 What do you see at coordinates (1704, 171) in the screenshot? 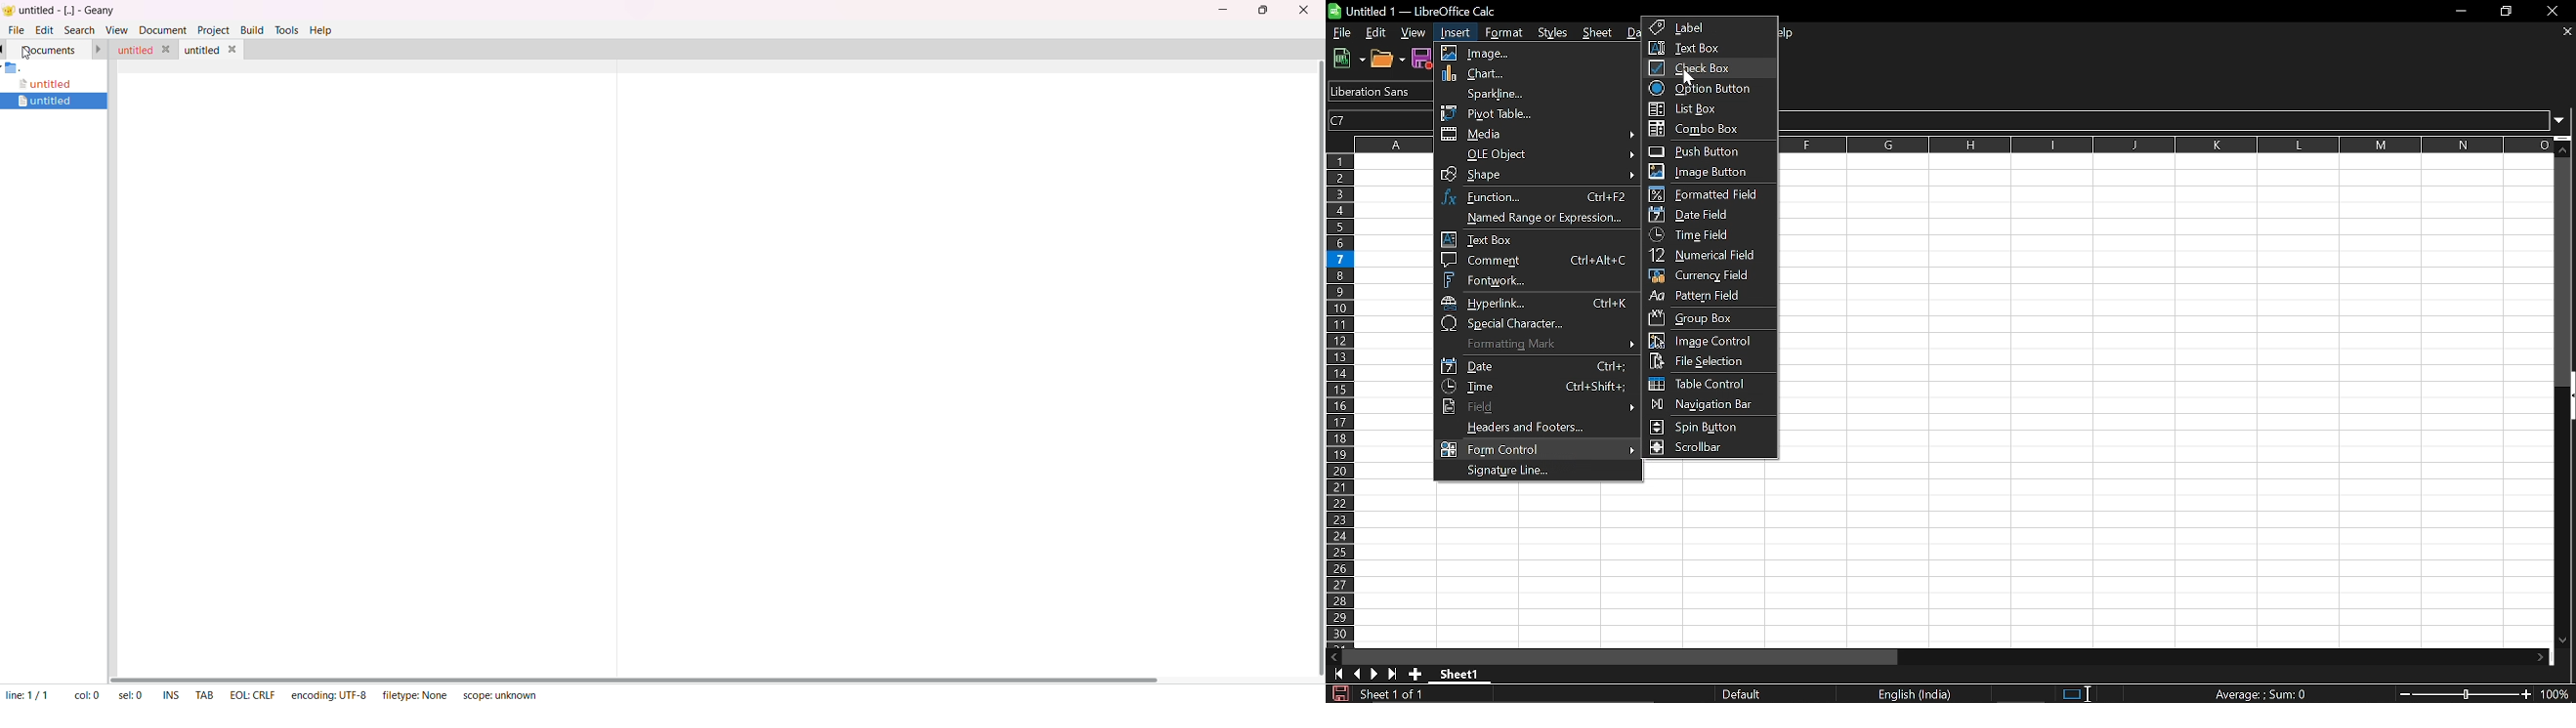
I see `Image button` at bounding box center [1704, 171].